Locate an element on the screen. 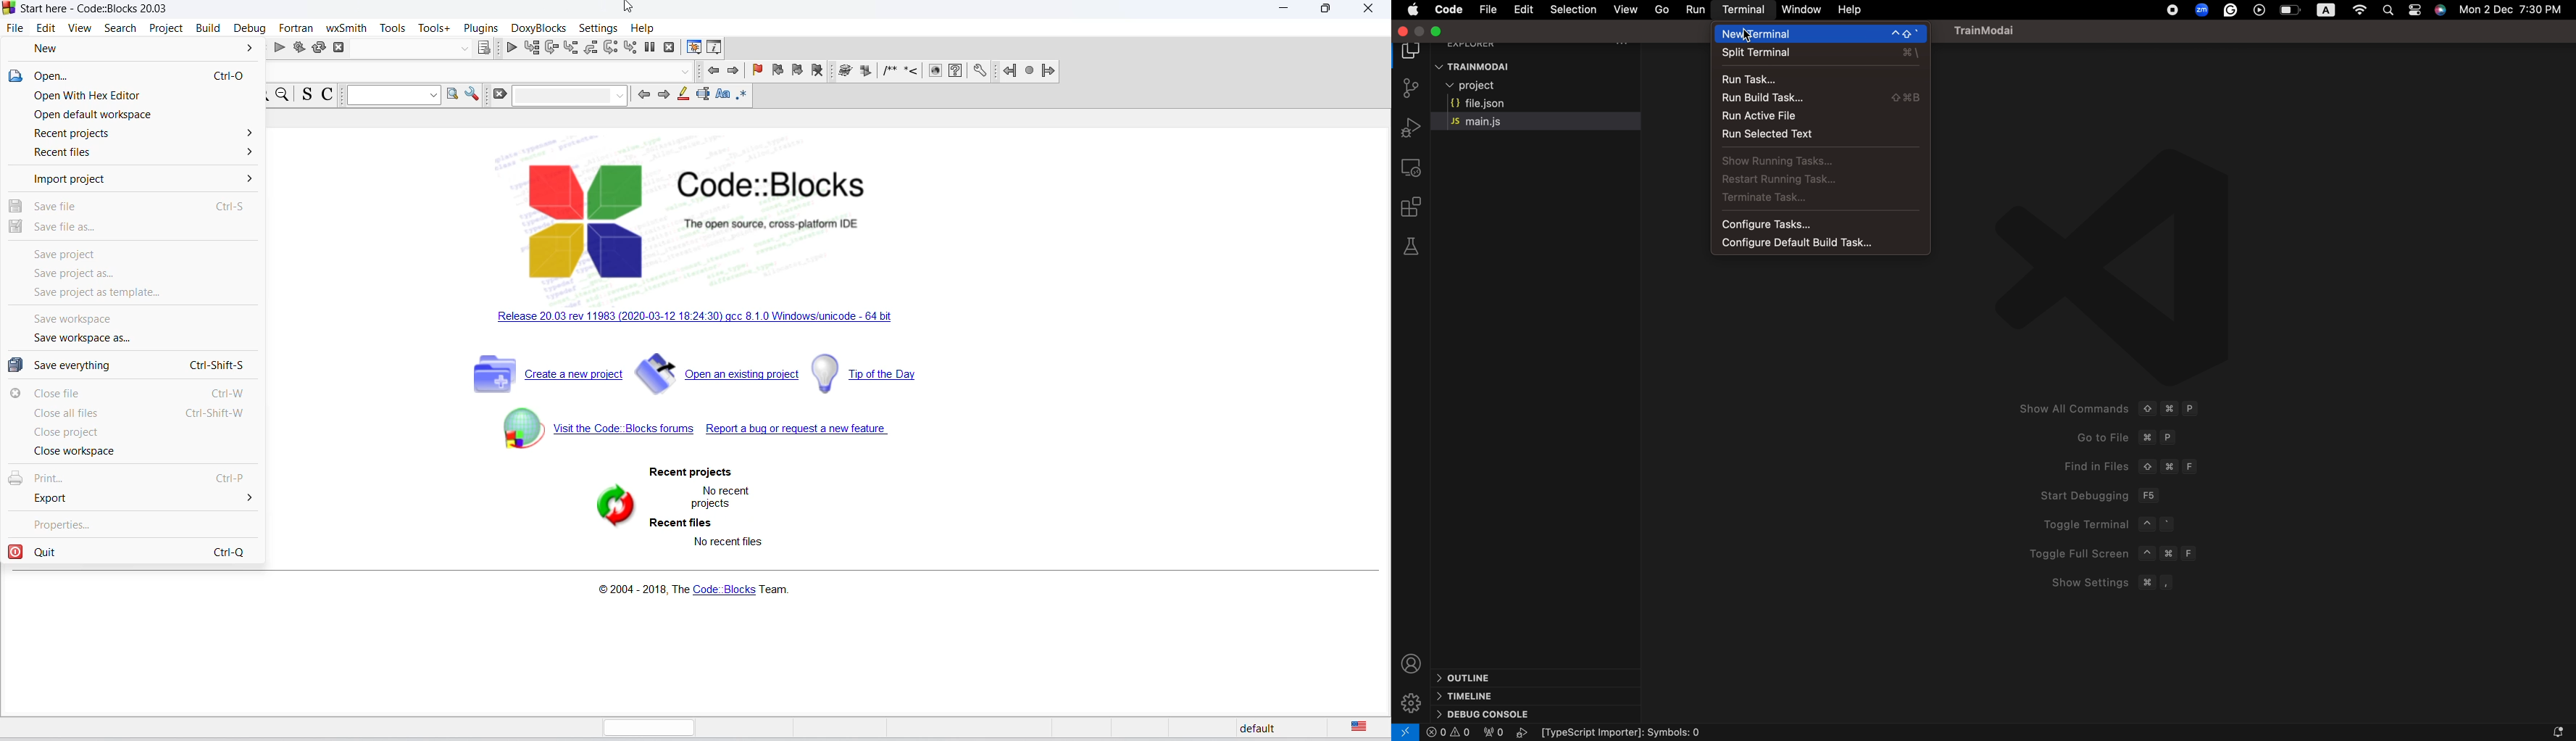 This screenshot has height=756, width=2576. match case is located at coordinates (722, 96).